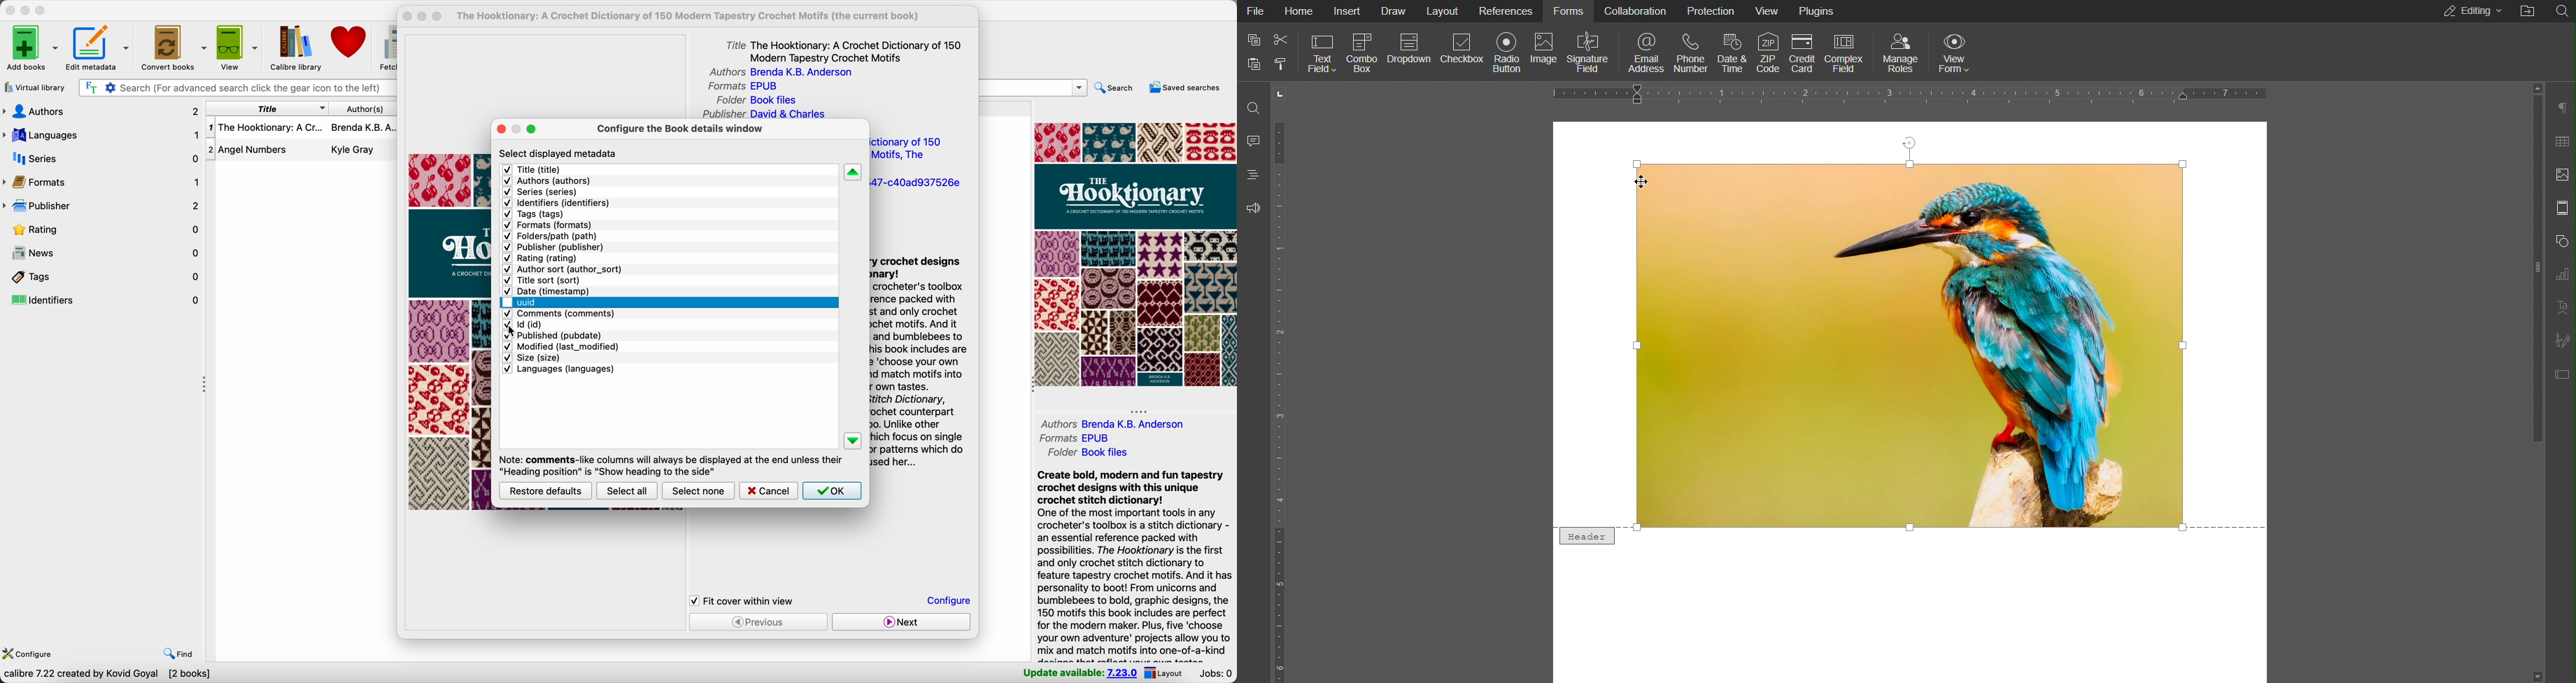 This screenshot has width=2576, height=700. What do you see at coordinates (1590, 51) in the screenshot?
I see `Signature` at bounding box center [1590, 51].